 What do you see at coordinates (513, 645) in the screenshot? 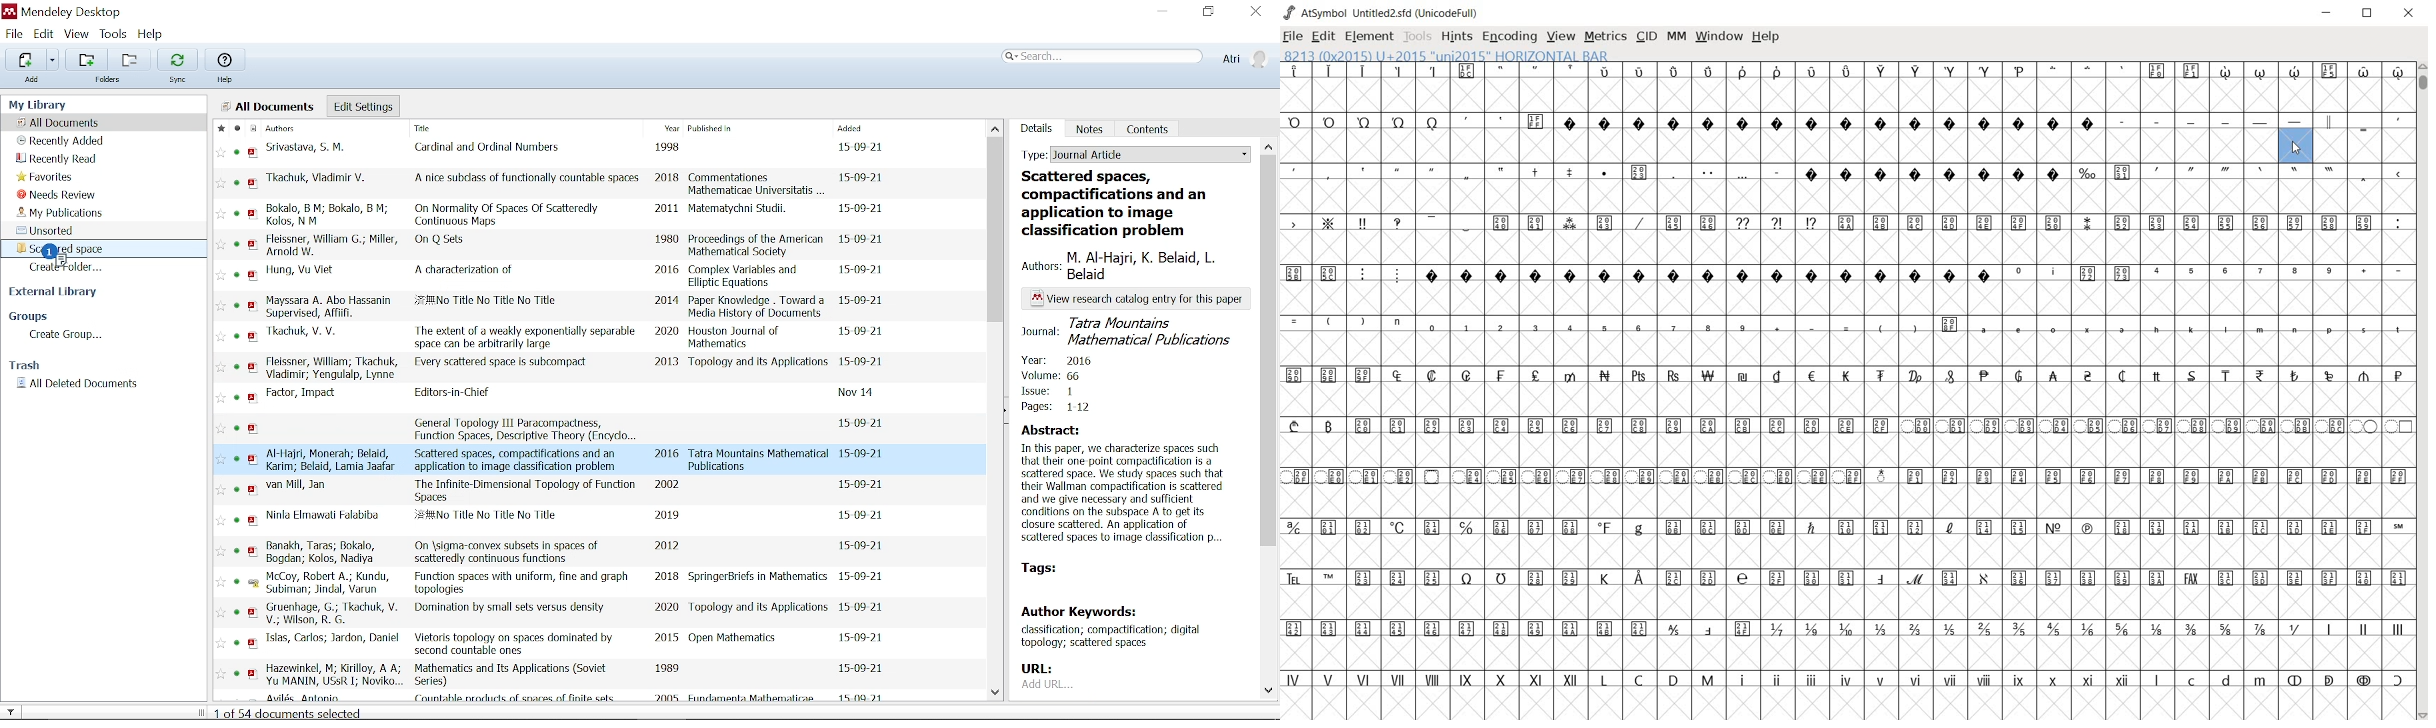
I see `title` at bounding box center [513, 645].